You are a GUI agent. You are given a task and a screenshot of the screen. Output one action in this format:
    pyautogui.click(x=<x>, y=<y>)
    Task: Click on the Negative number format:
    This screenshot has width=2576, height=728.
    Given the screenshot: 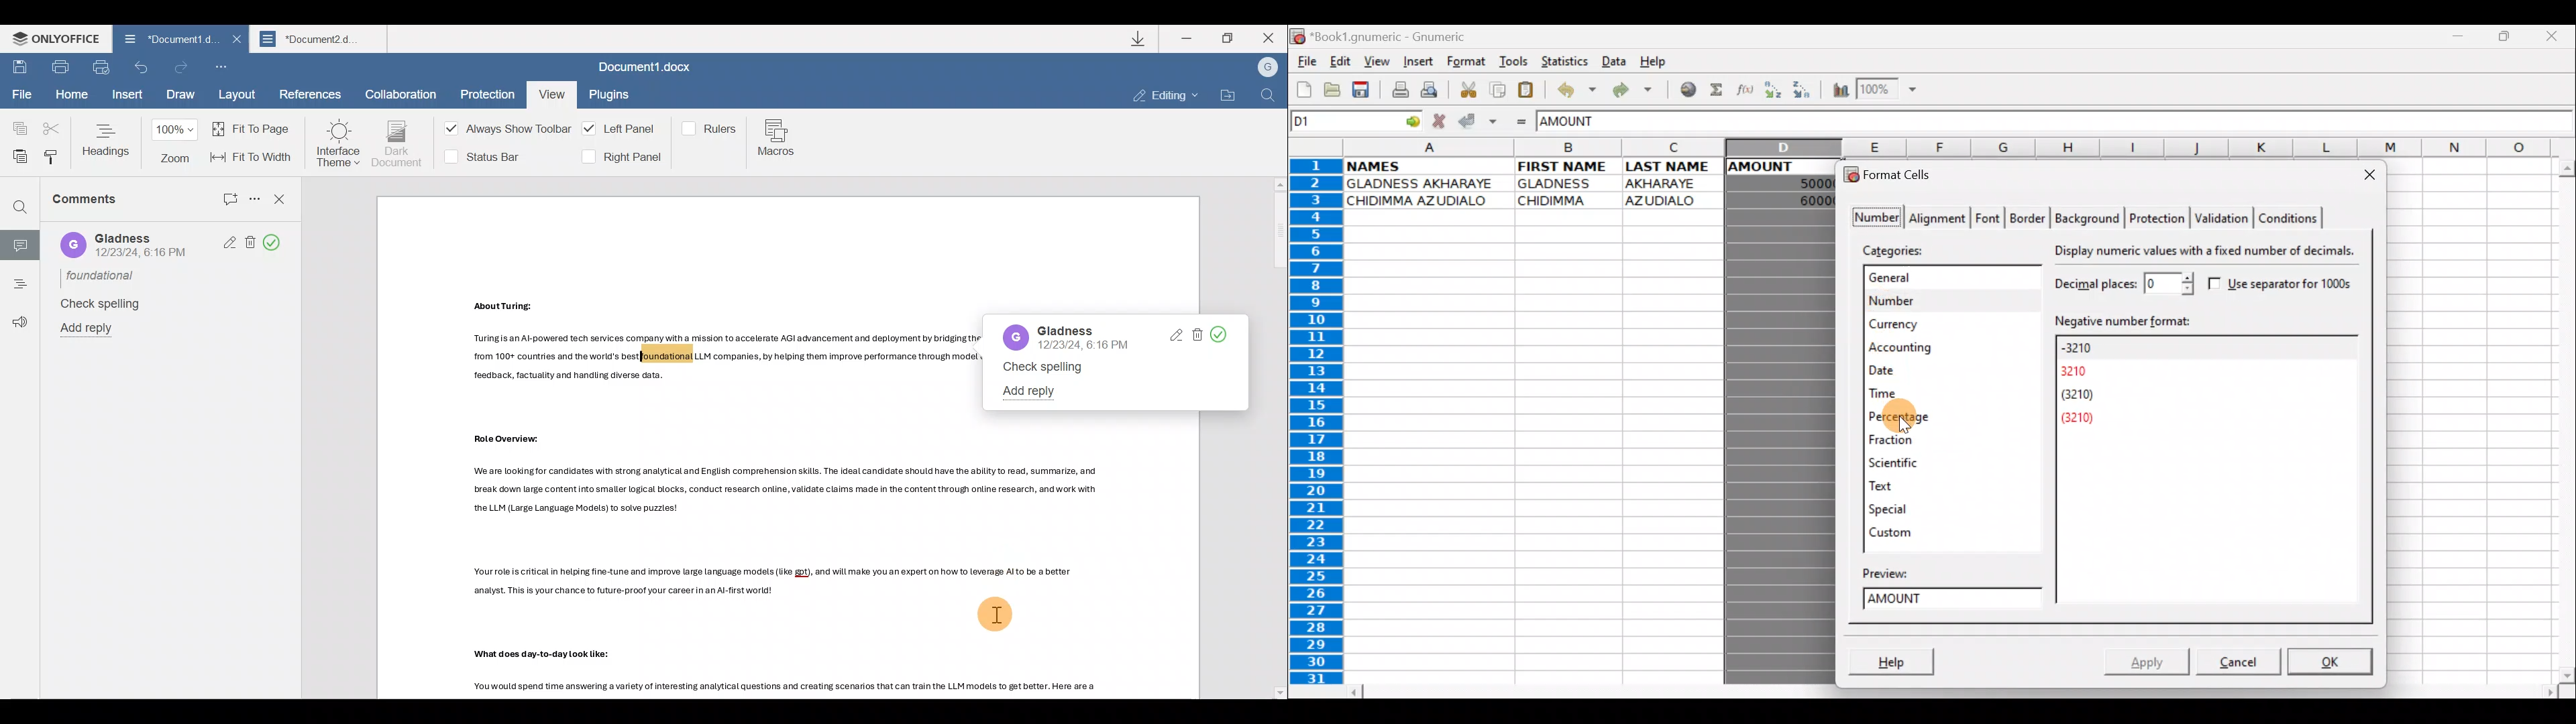 What is the action you would take?
    pyautogui.click(x=2203, y=320)
    